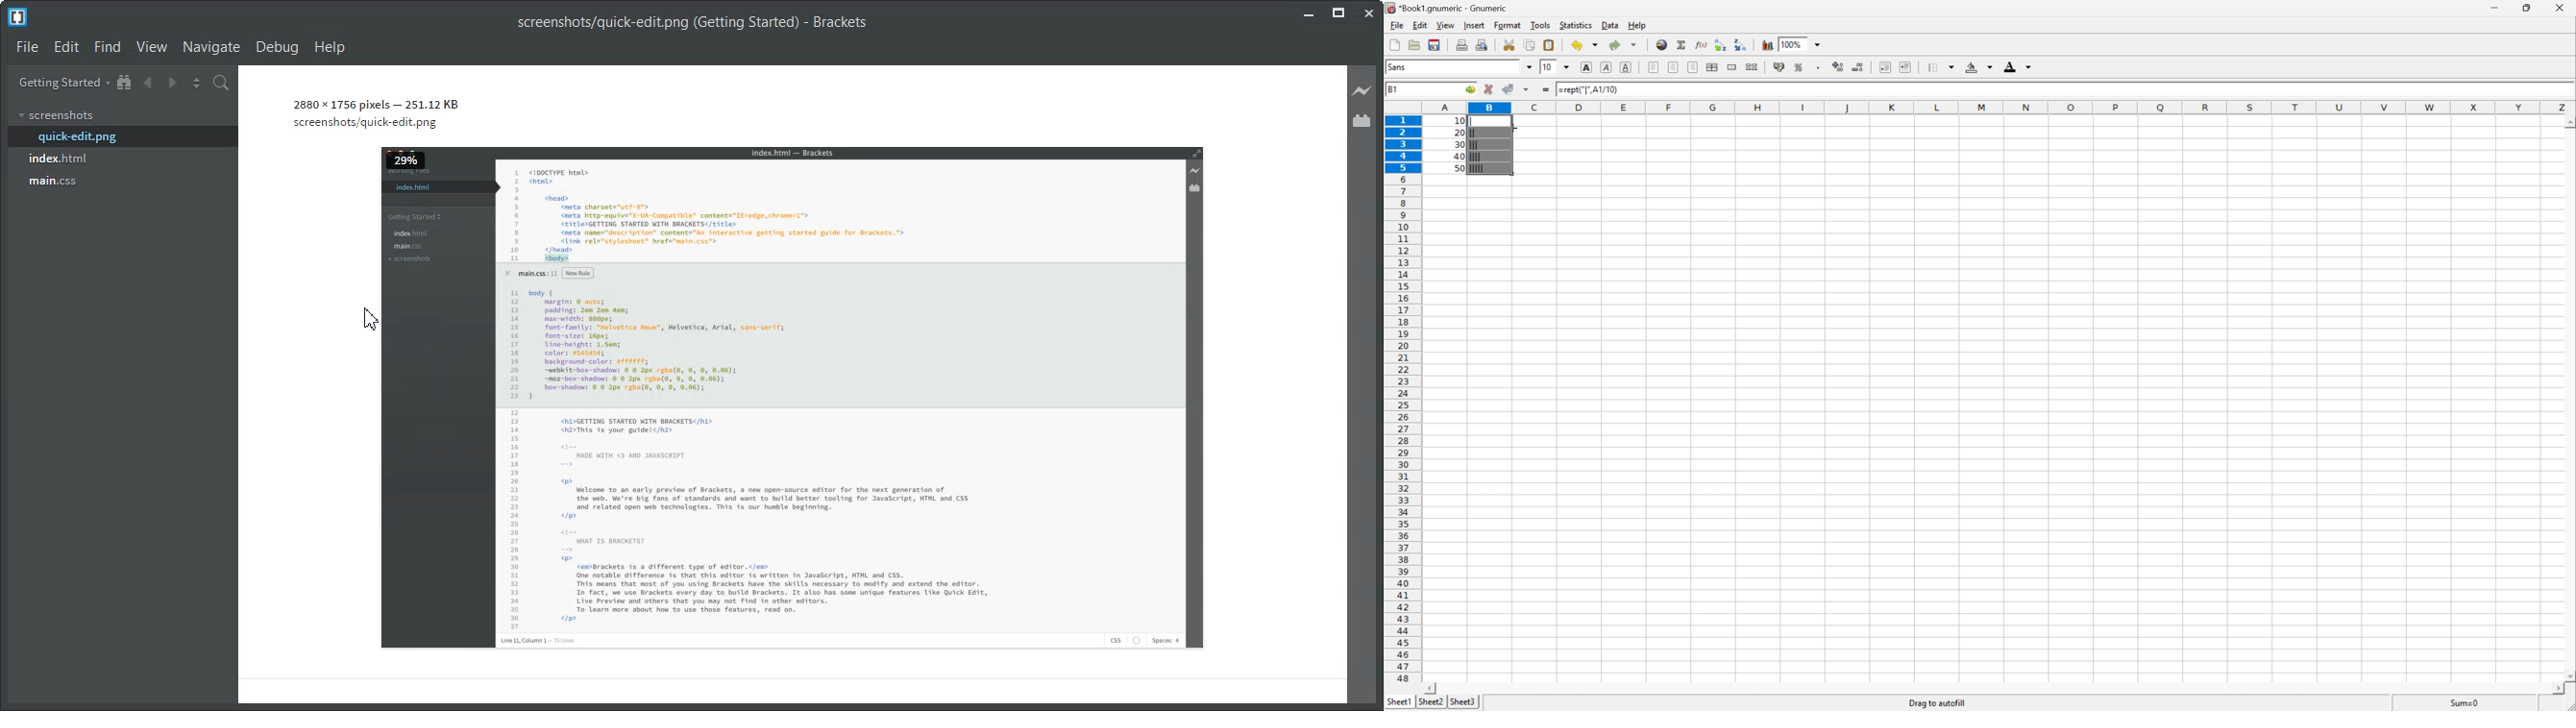 The height and width of the screenshot is (728, 2576). Describe the element at coordinates (1938, 702) in the screenshot. I see `Drag to autofill` at that location.